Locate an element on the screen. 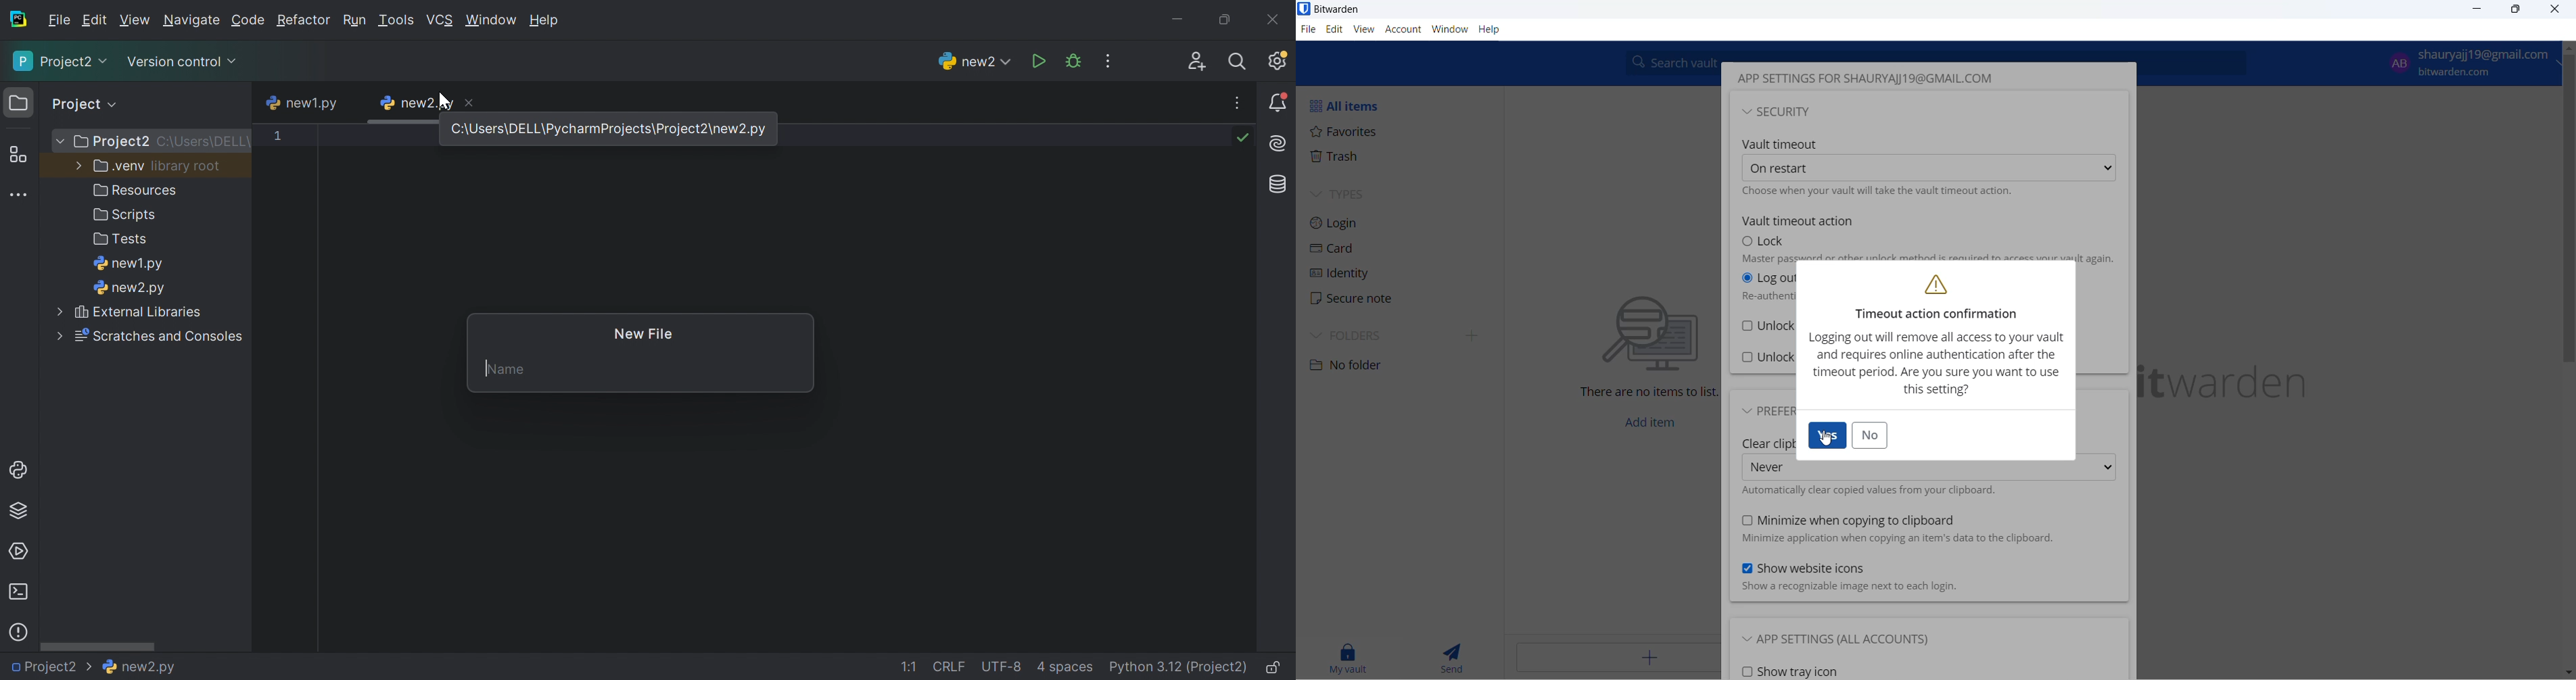  text is located at coordinates (1865, 588).